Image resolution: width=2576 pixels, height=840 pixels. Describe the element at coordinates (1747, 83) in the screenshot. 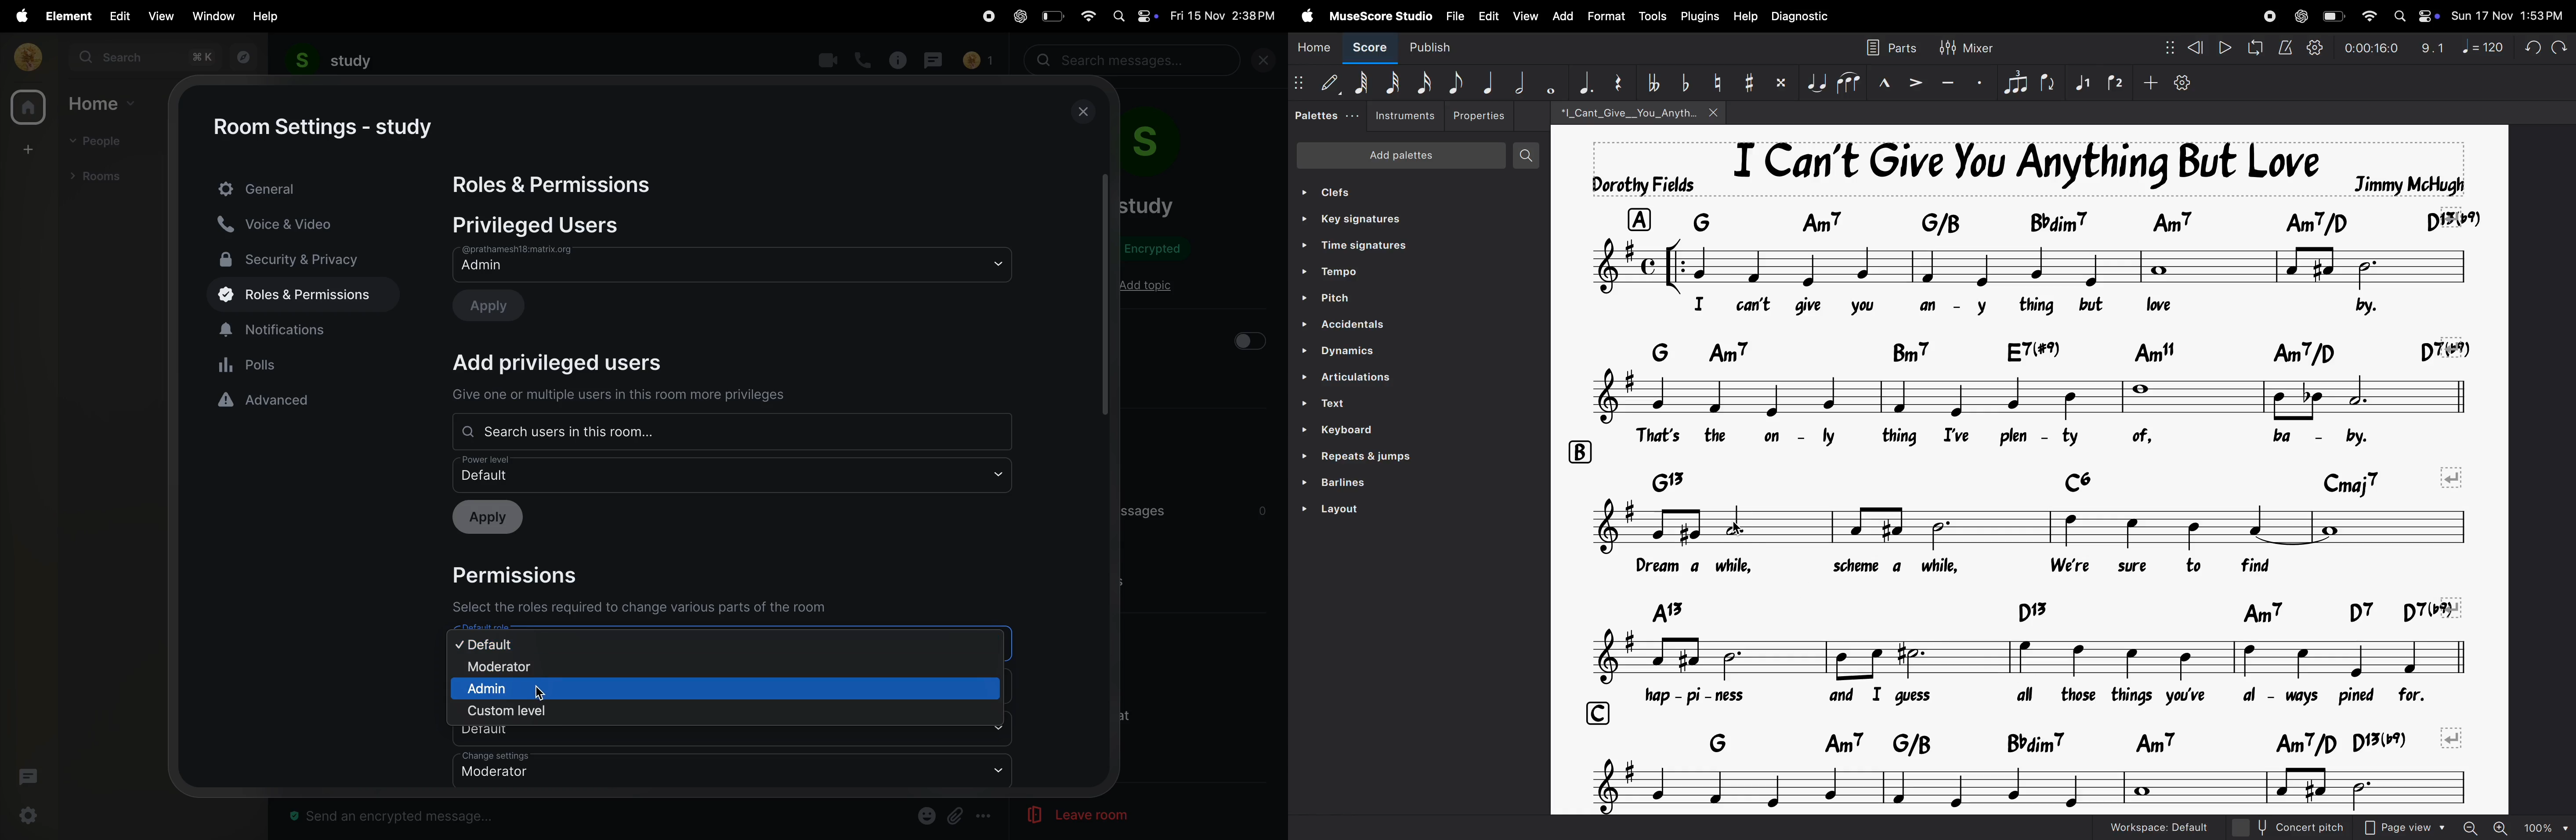

I see `toggle sharp` at that location.